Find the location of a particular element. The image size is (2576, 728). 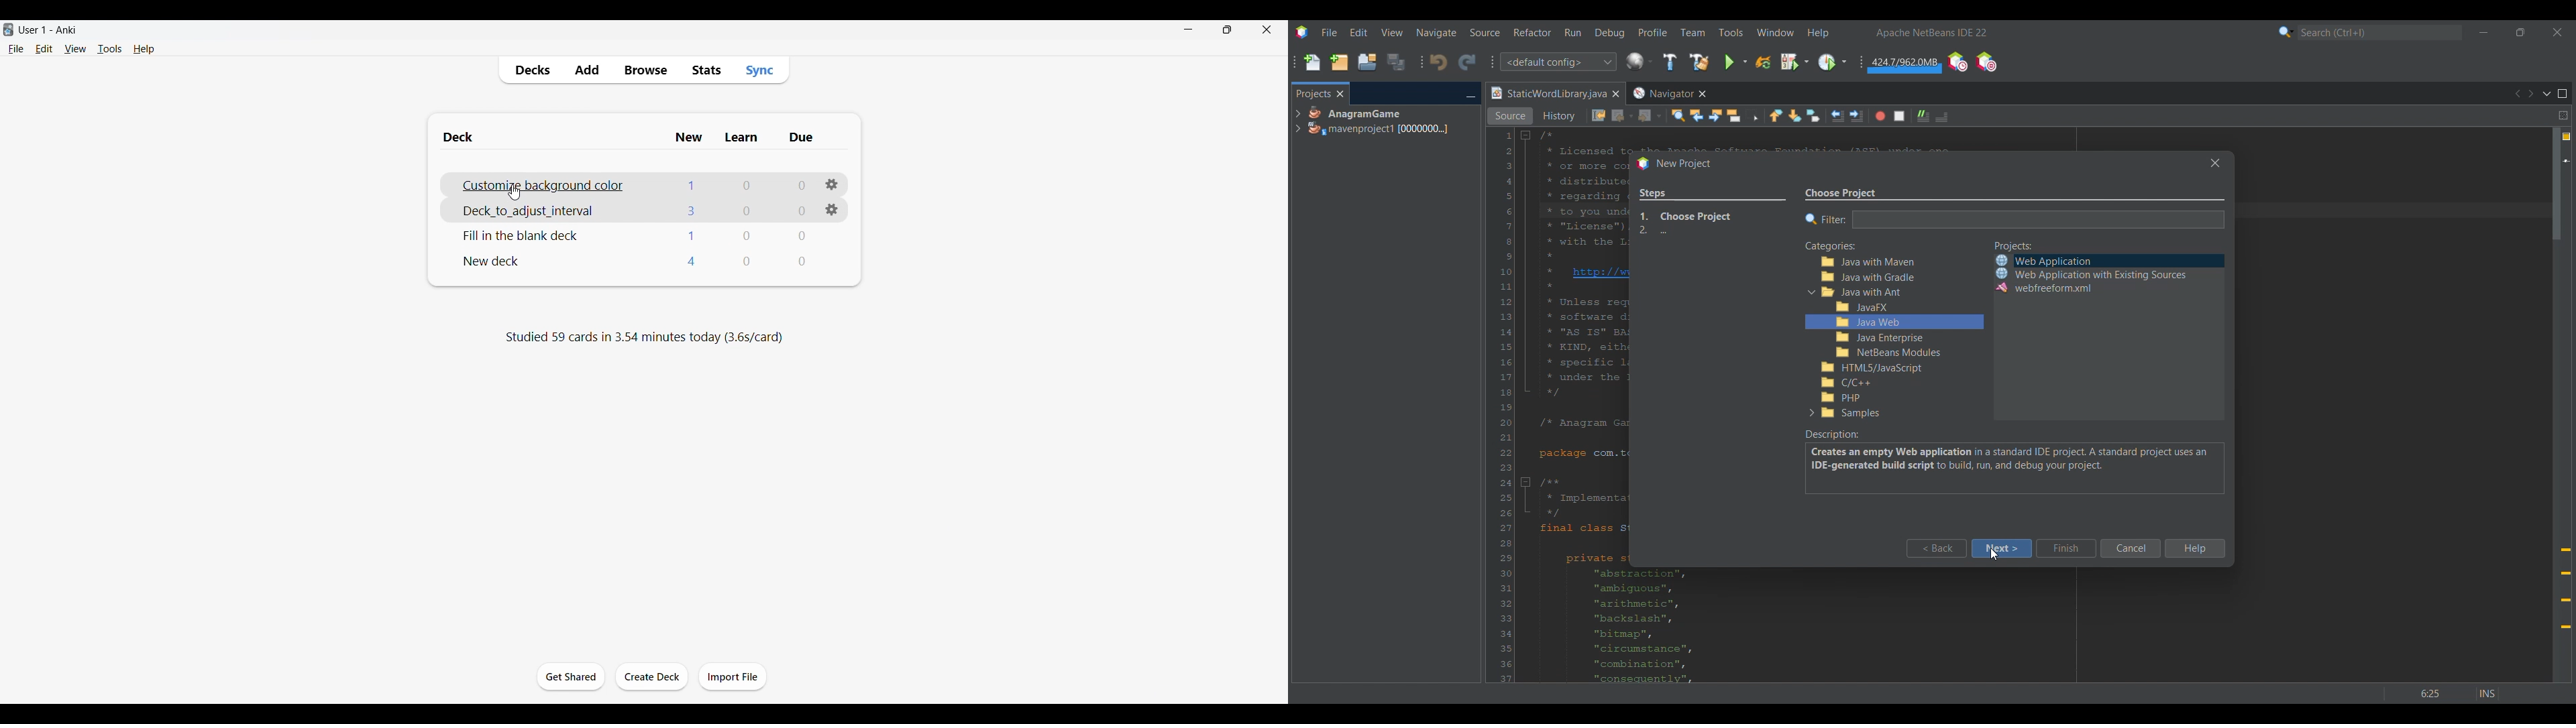

Details specific to each column and deck is located at coordinates (746, 261).